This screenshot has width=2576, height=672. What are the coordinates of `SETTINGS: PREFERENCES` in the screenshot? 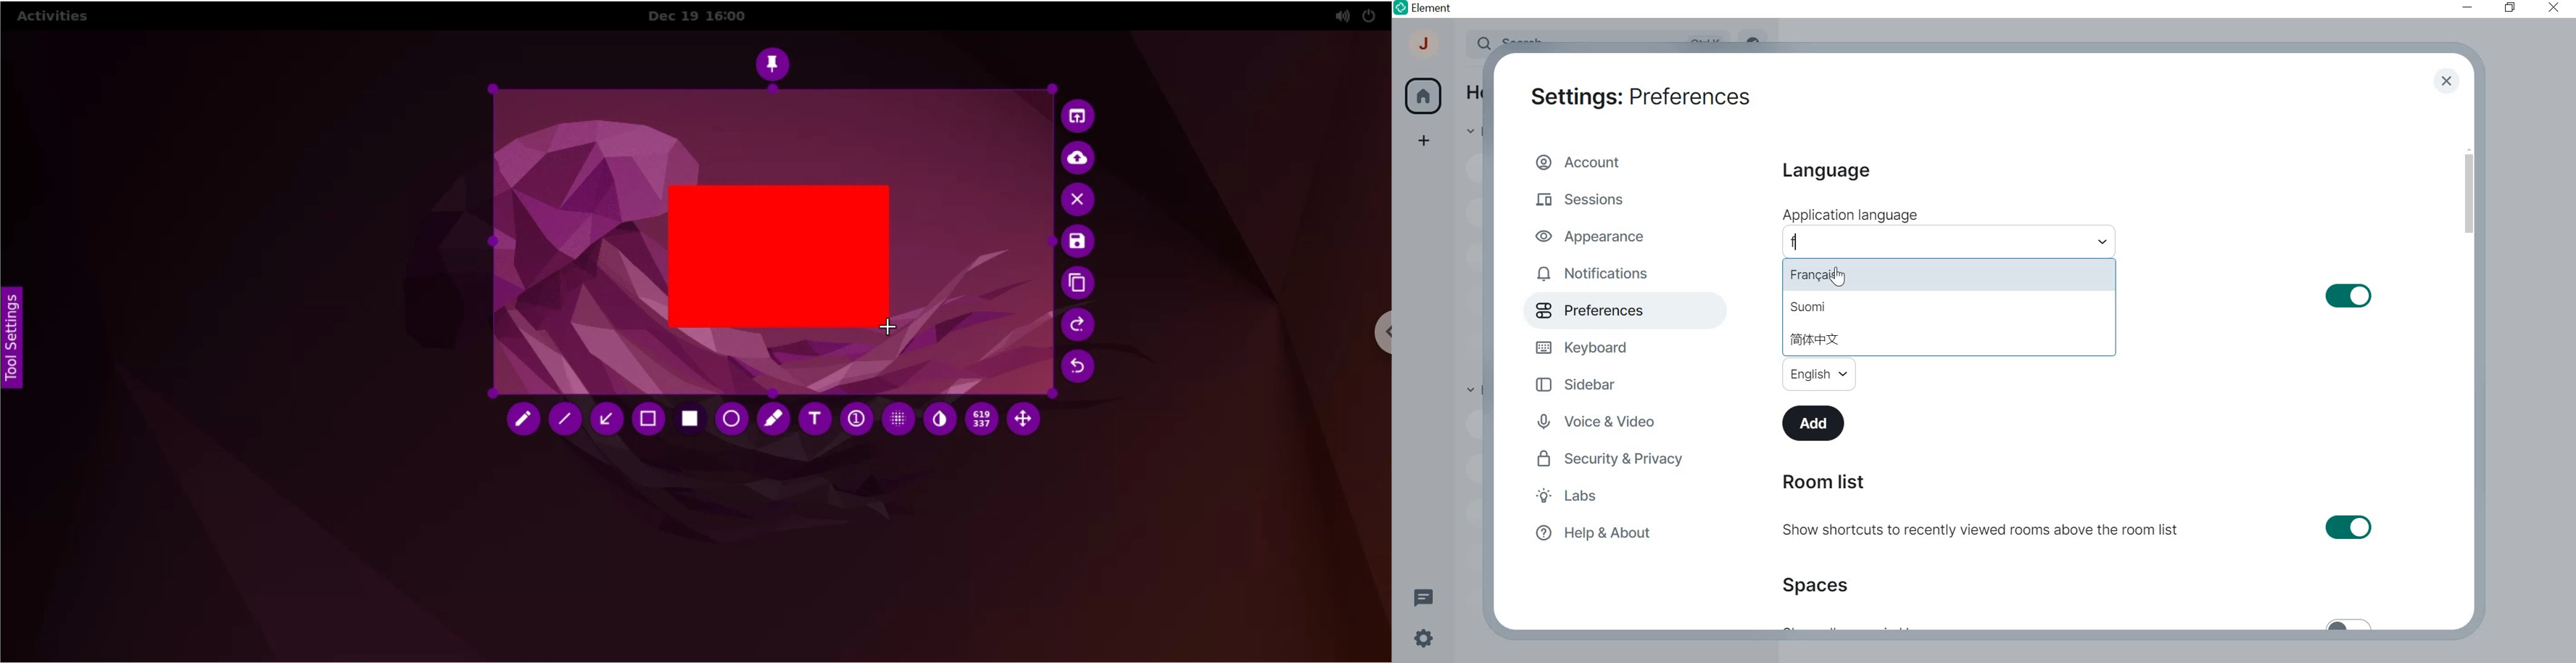 It's located at (1640, 94).